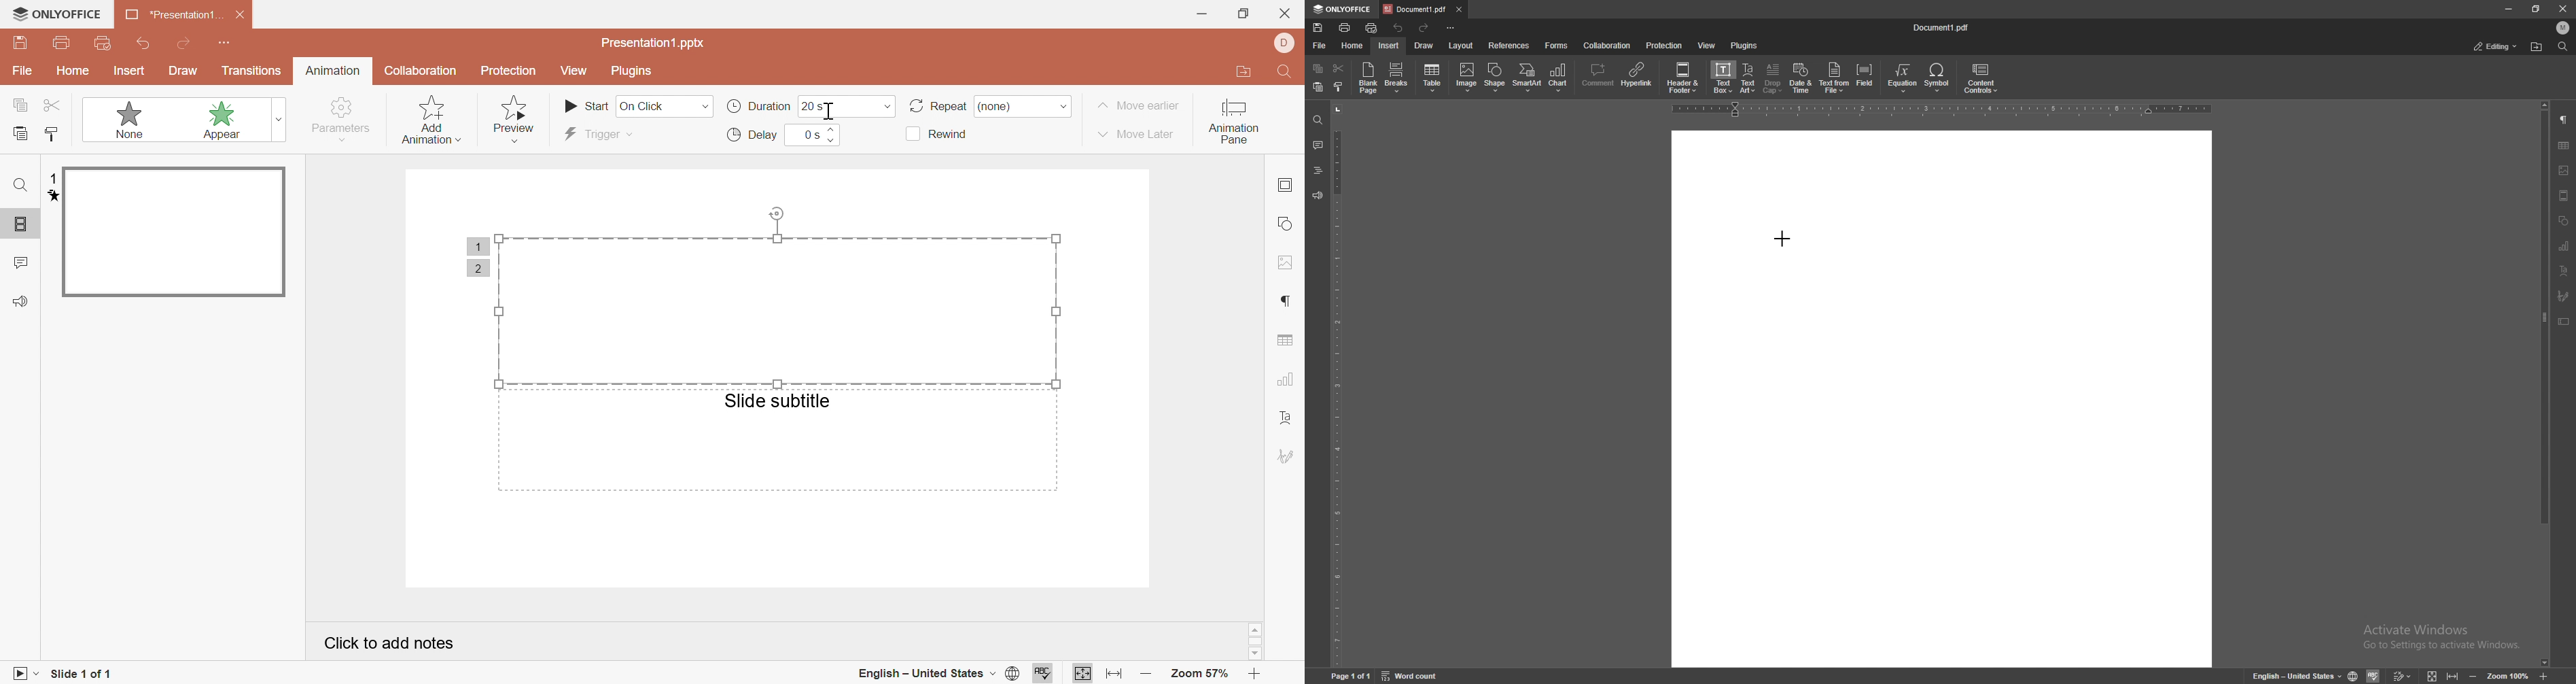 Image resolution: width=2576 pixels, height=700 pixels. I want to click on paragraph settings, so click(1283, 301).